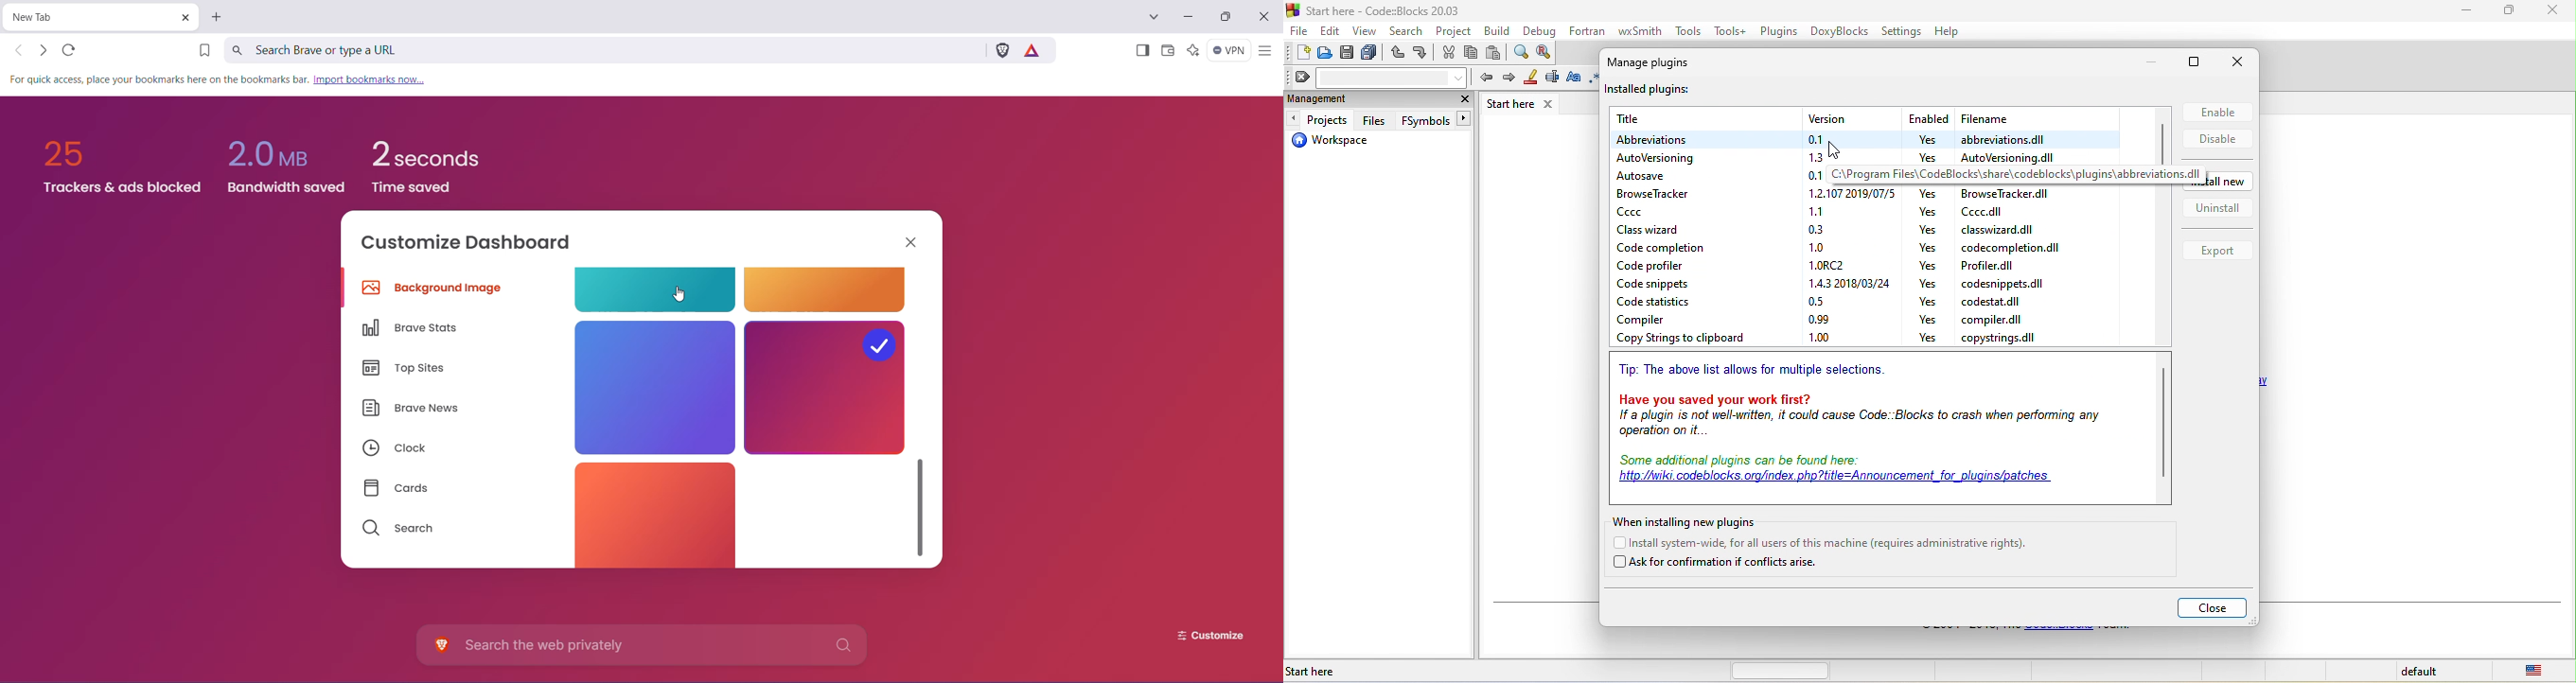 The width and height of the screenshot is (2576, 700). I want to click on replace, so click(1546, 51).